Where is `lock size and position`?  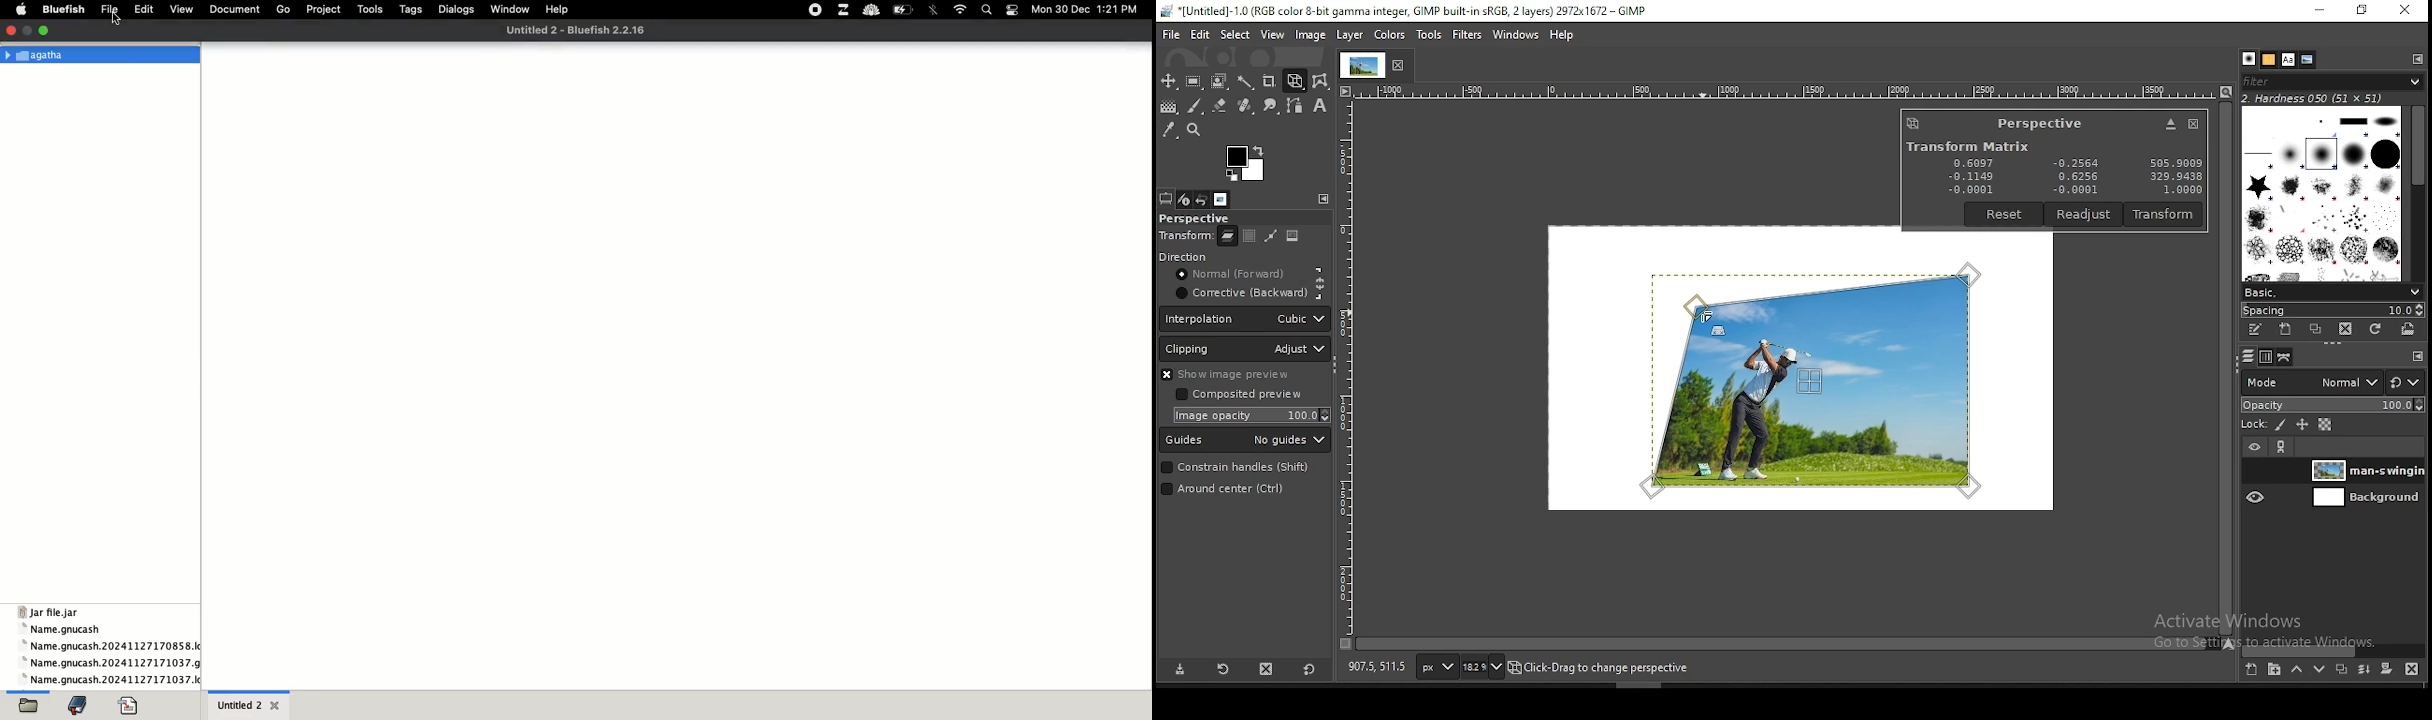
lock size and position is located at coordinates (2300, 425).